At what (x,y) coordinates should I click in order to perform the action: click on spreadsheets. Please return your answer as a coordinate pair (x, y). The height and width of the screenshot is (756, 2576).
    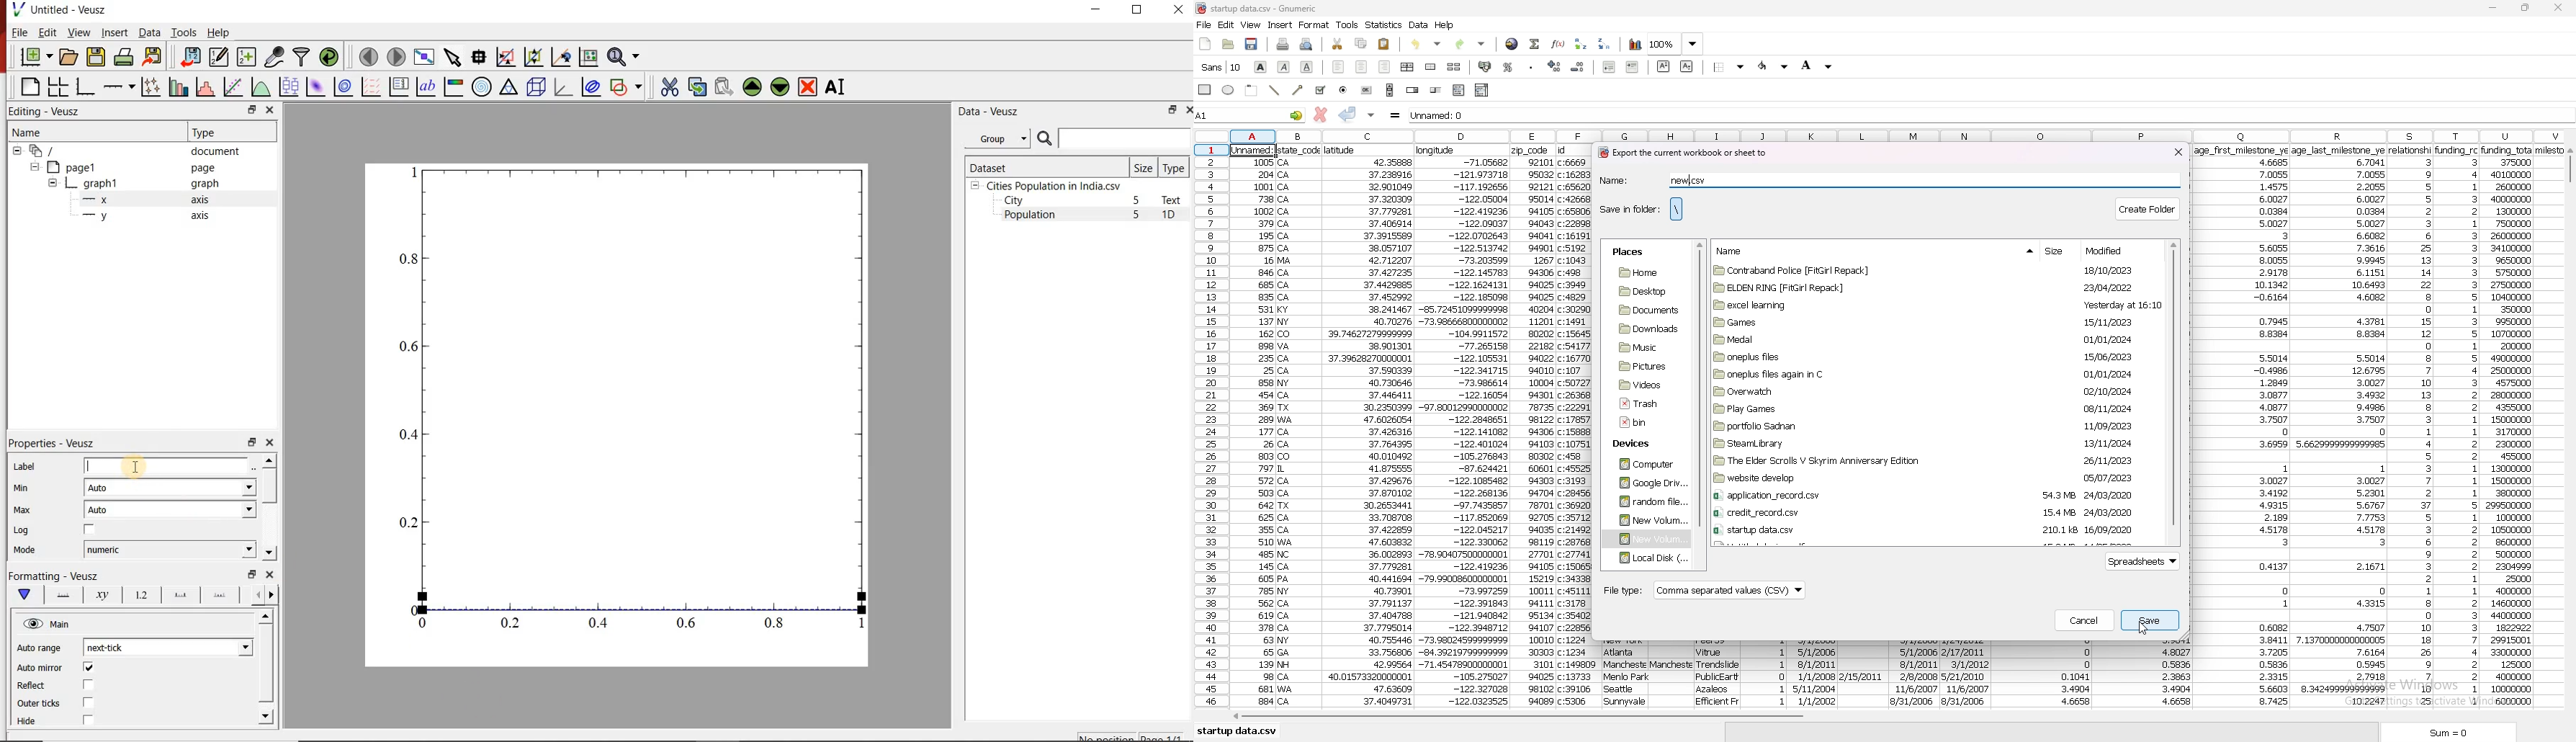
    Looking at the image, I should click on (2145, 562).